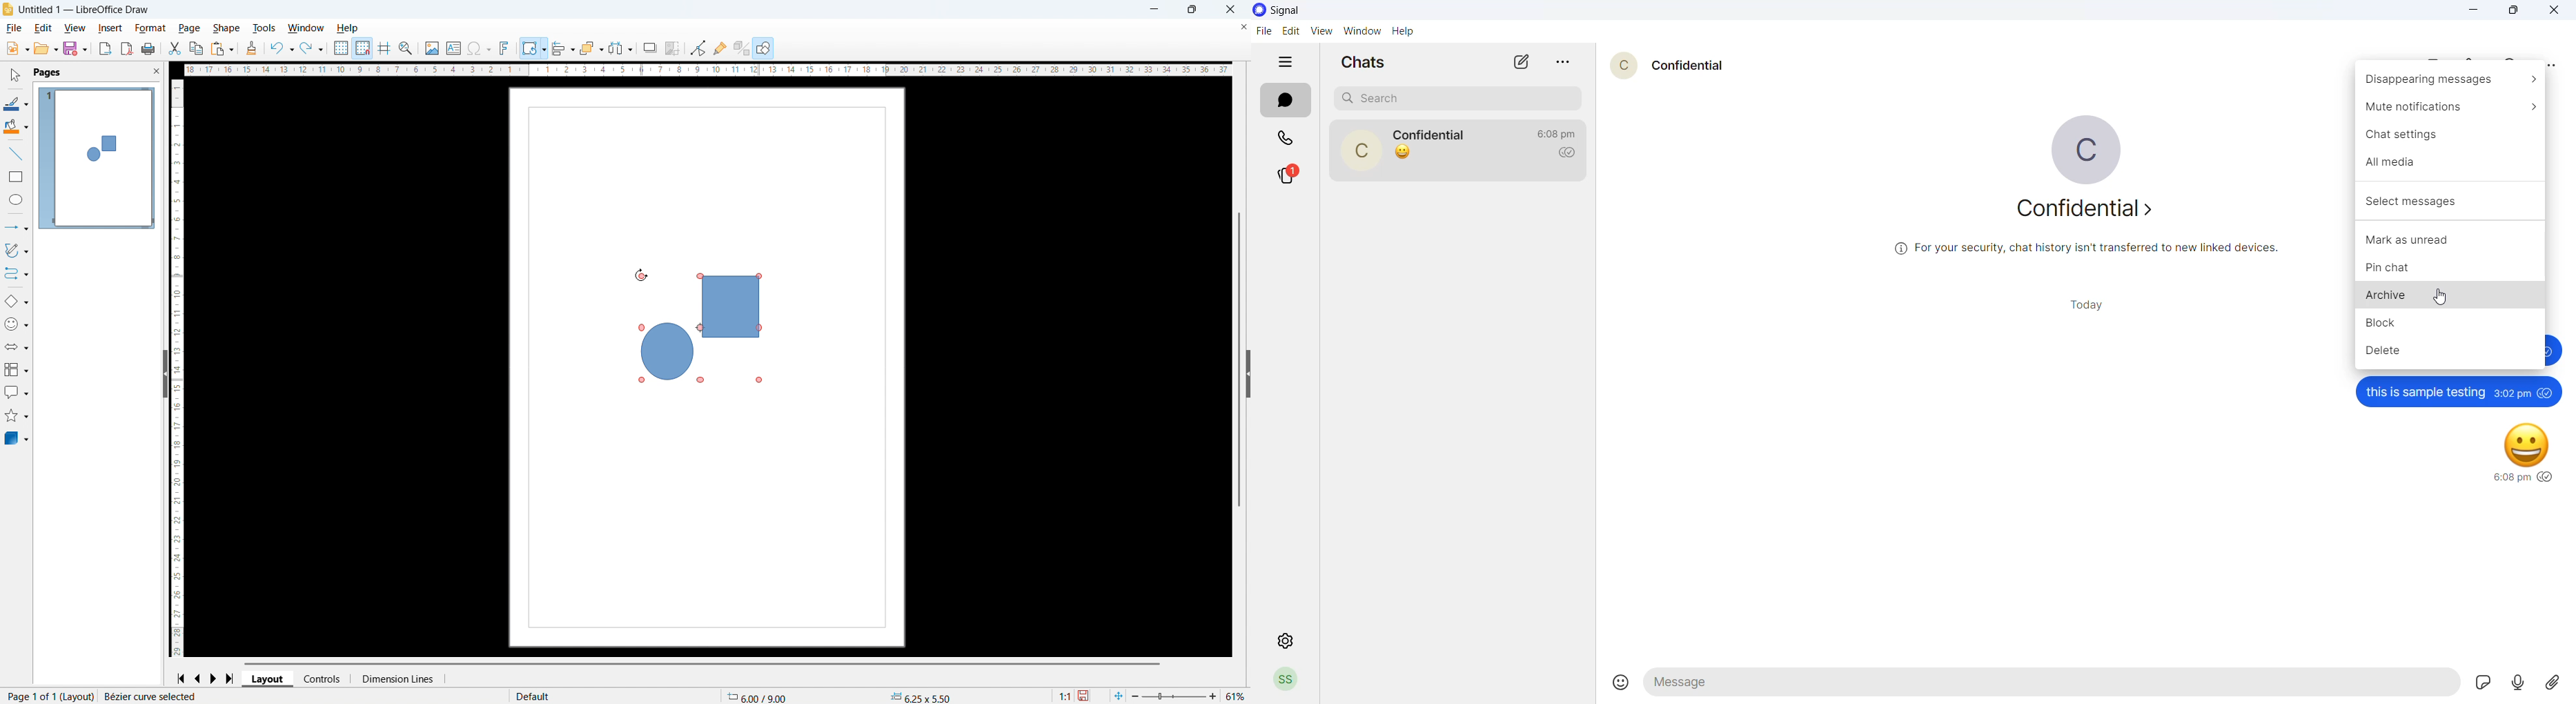  Describe the element at coordinates (160, 373) in the screenshot. I see `Sidebar` at that location.